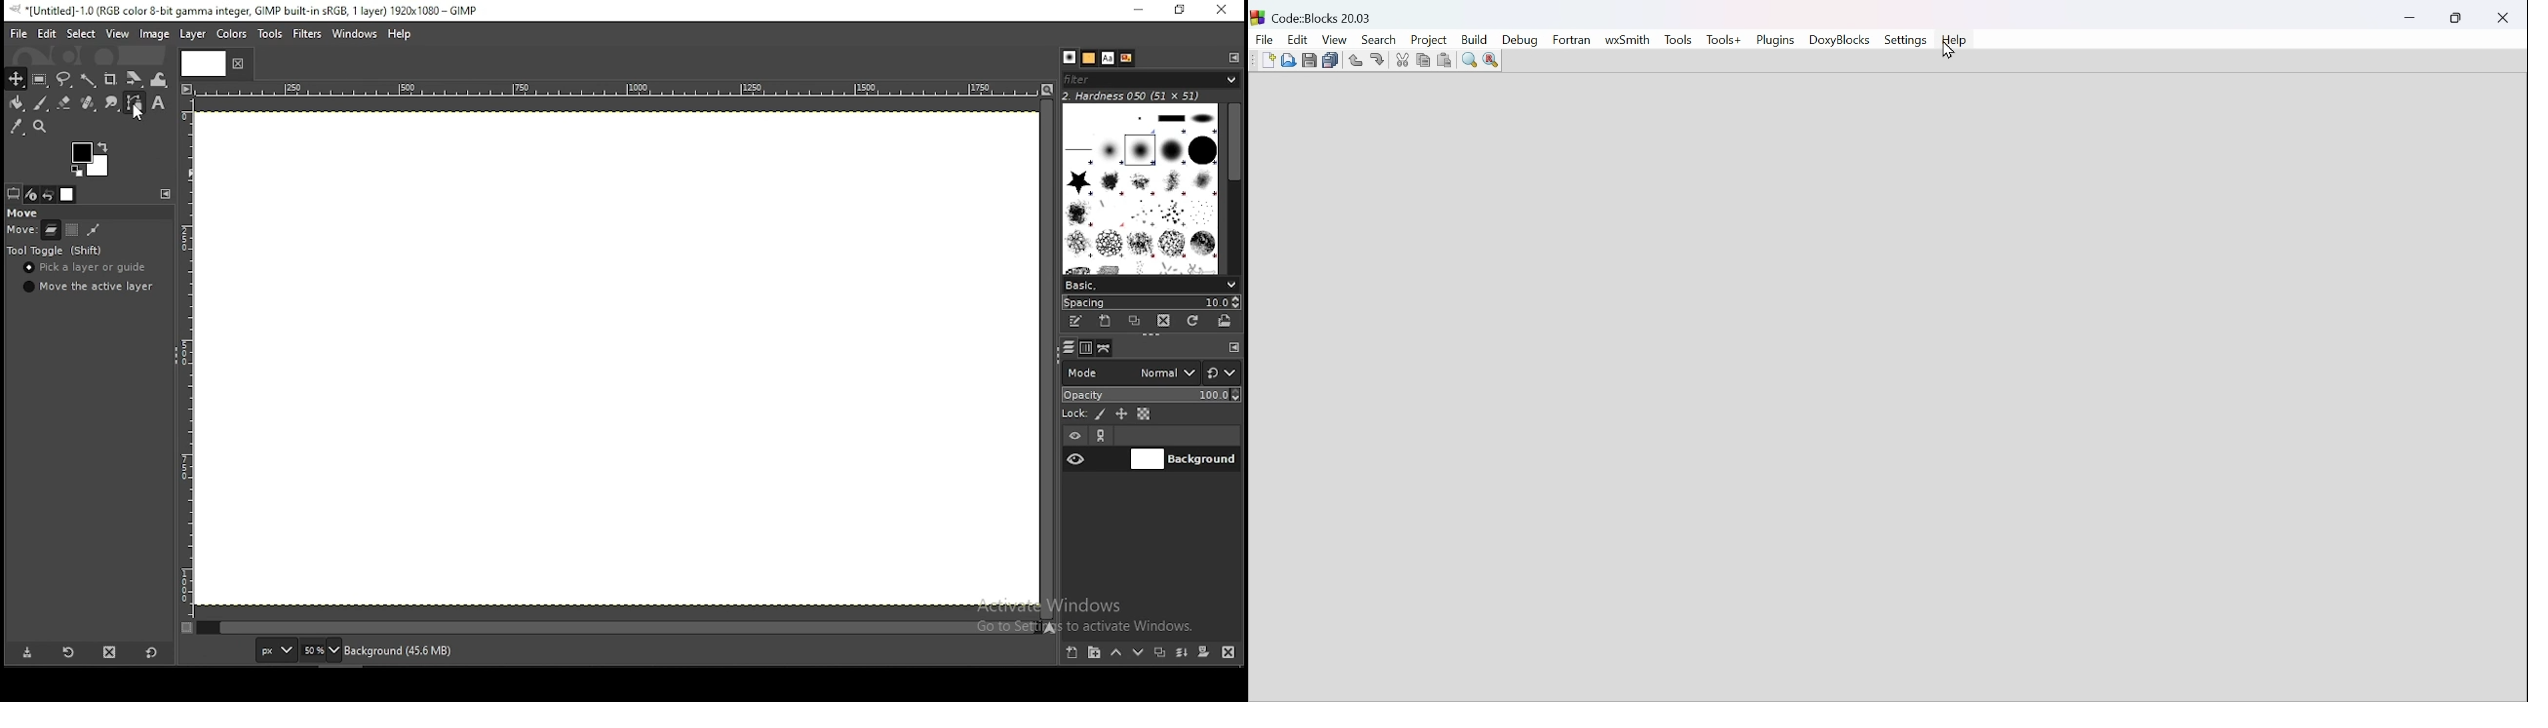 The image size is (2548, 728). What do you see at coordinates (1192, 322) in the screenshot?
I see `refresh brushes` at bounding box center [1192, 322].